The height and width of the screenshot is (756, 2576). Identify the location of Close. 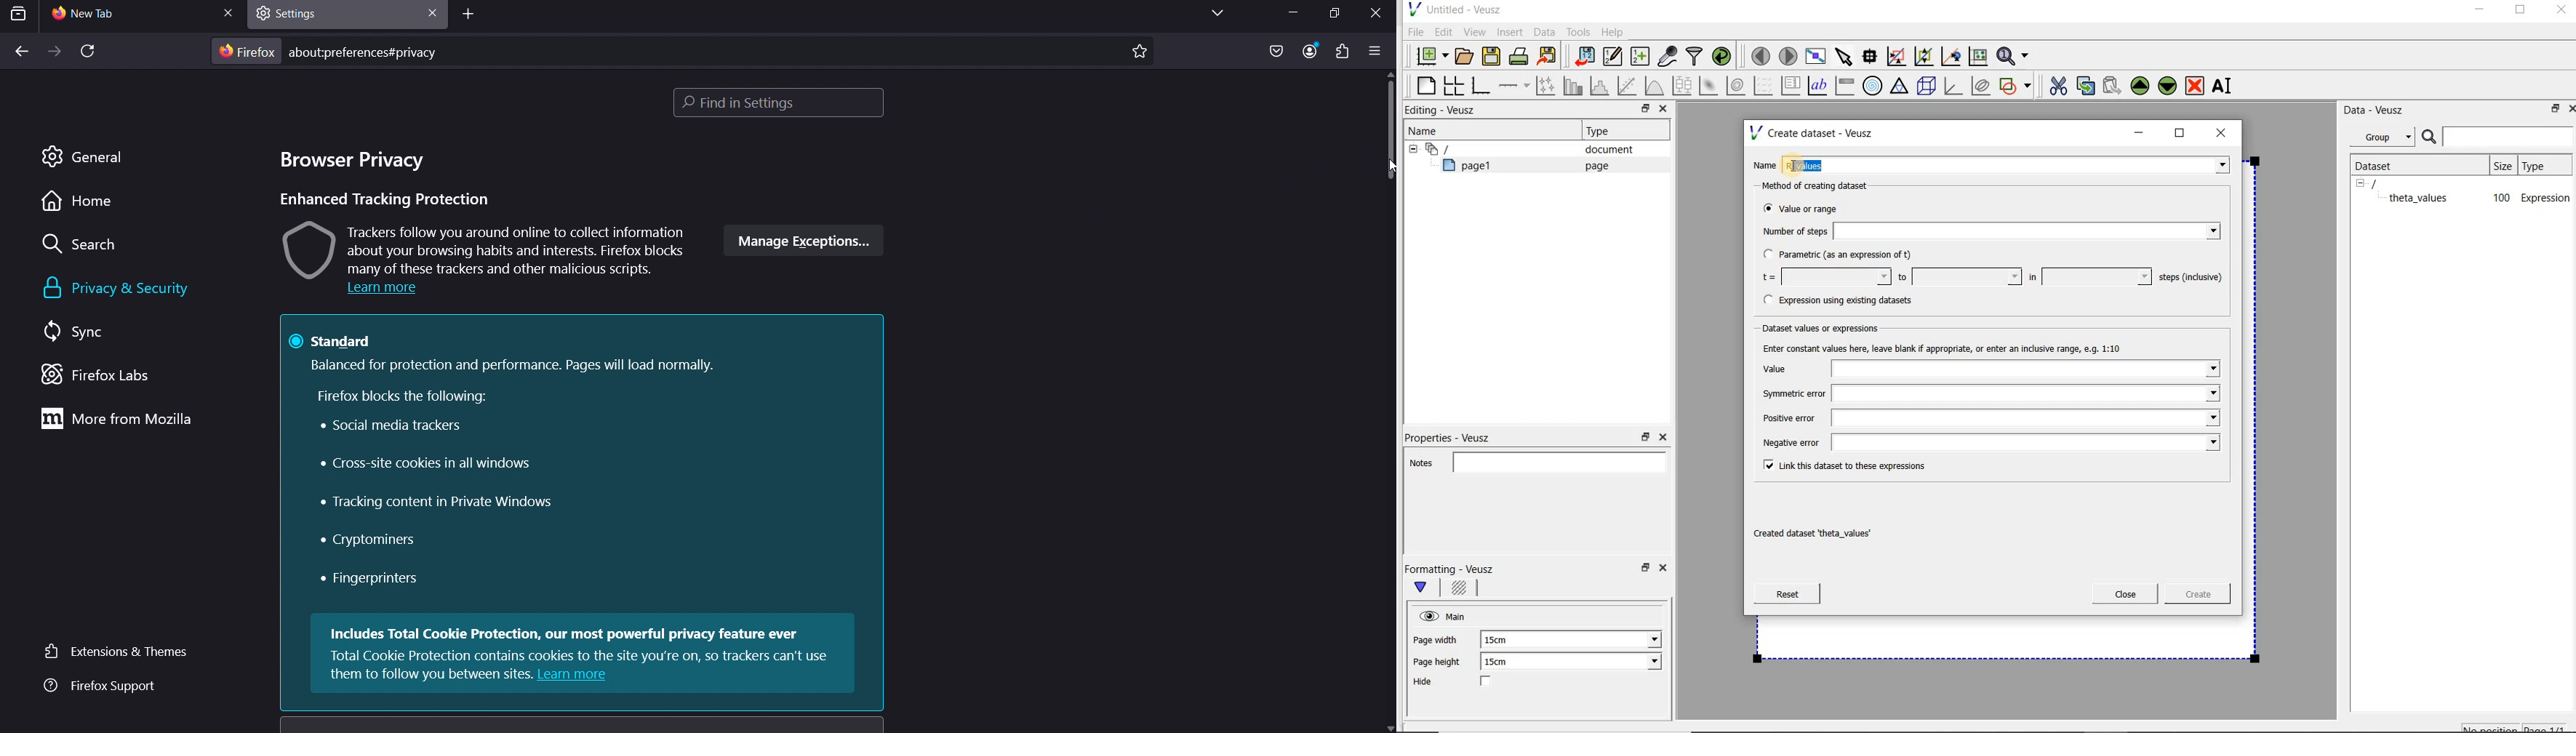
(2125, 594).